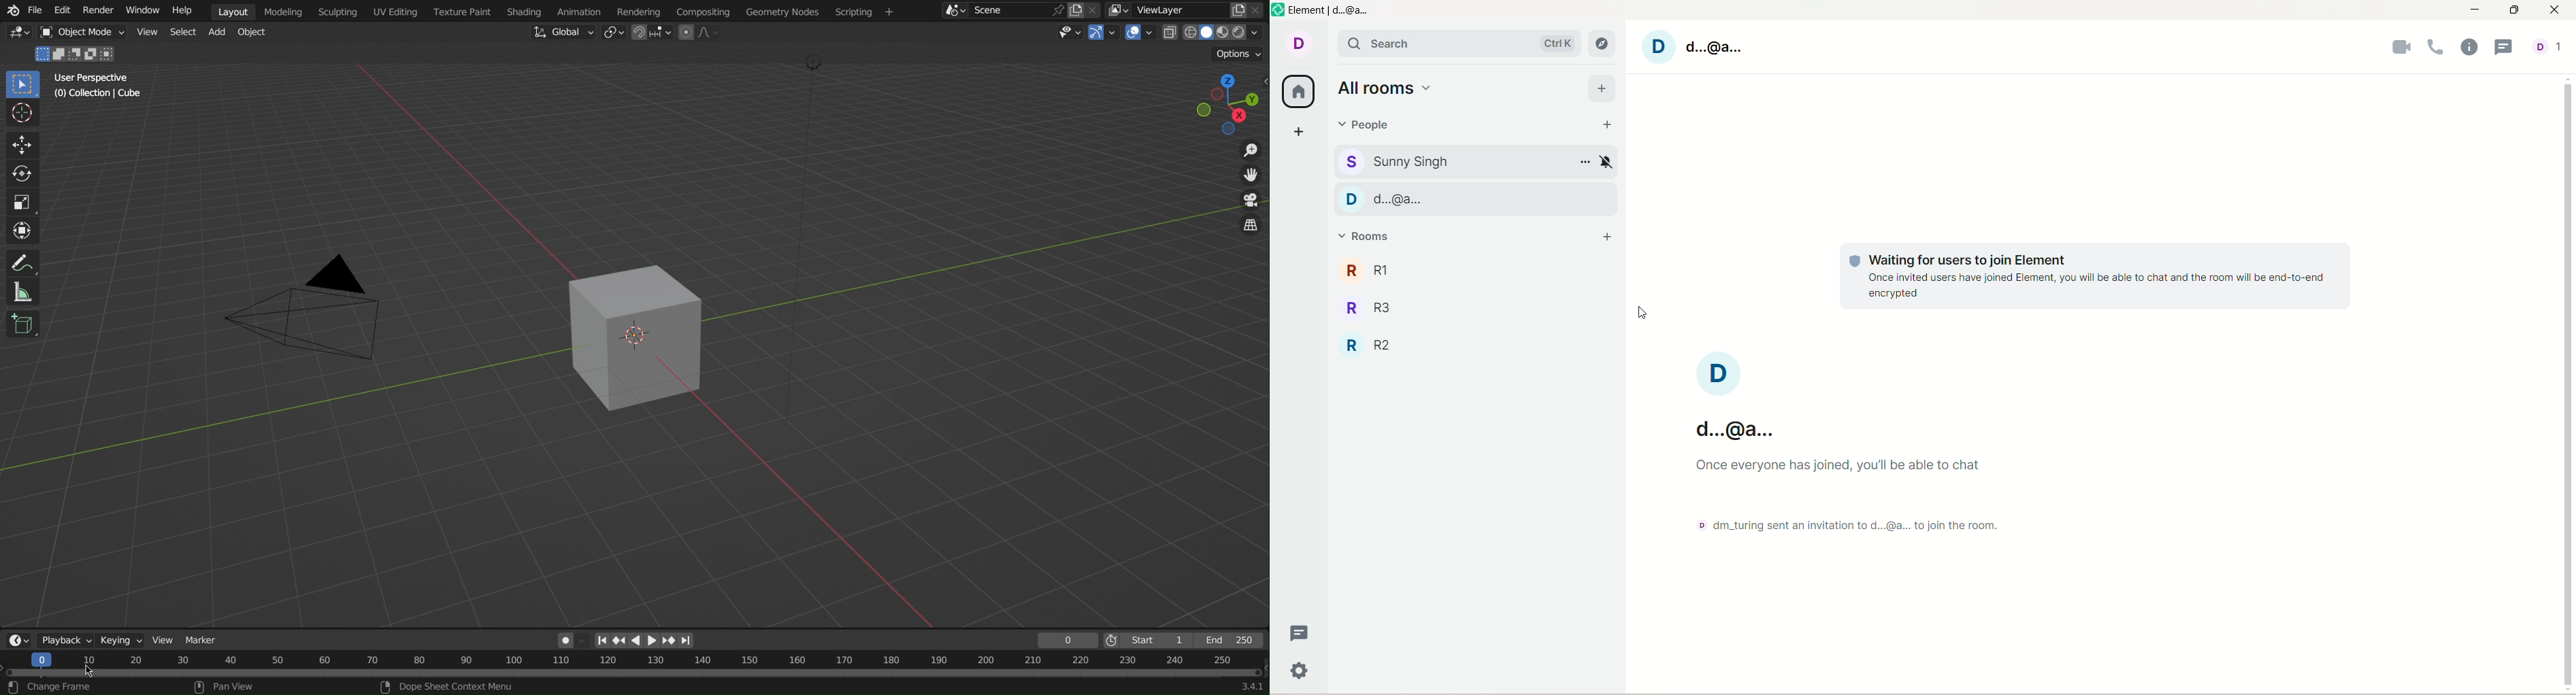 The width and height of the screenshot is (2576, 700). What do you see at coordinates (1647, 313) in the screenshot?
I see `cursor` at bounding box center [1647, 313].